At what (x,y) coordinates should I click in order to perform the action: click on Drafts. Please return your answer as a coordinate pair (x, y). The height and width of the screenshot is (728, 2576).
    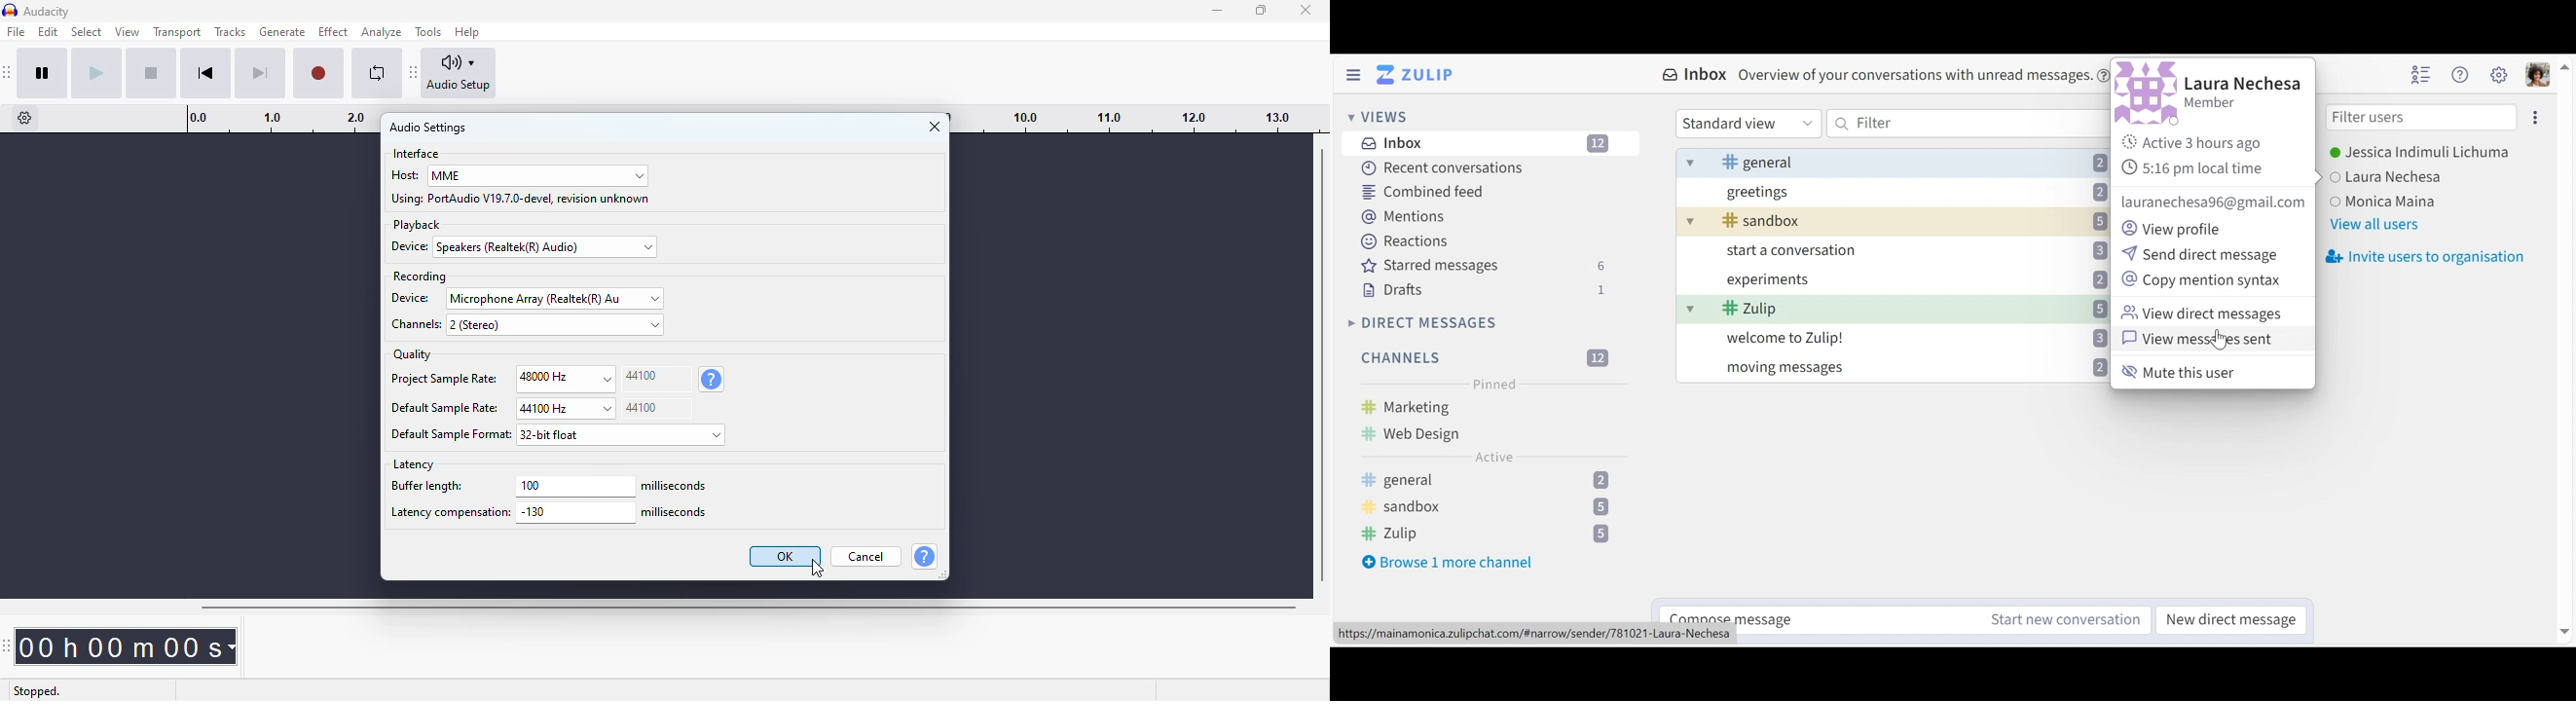
    Looking at the image, I should click on (1483, 289).